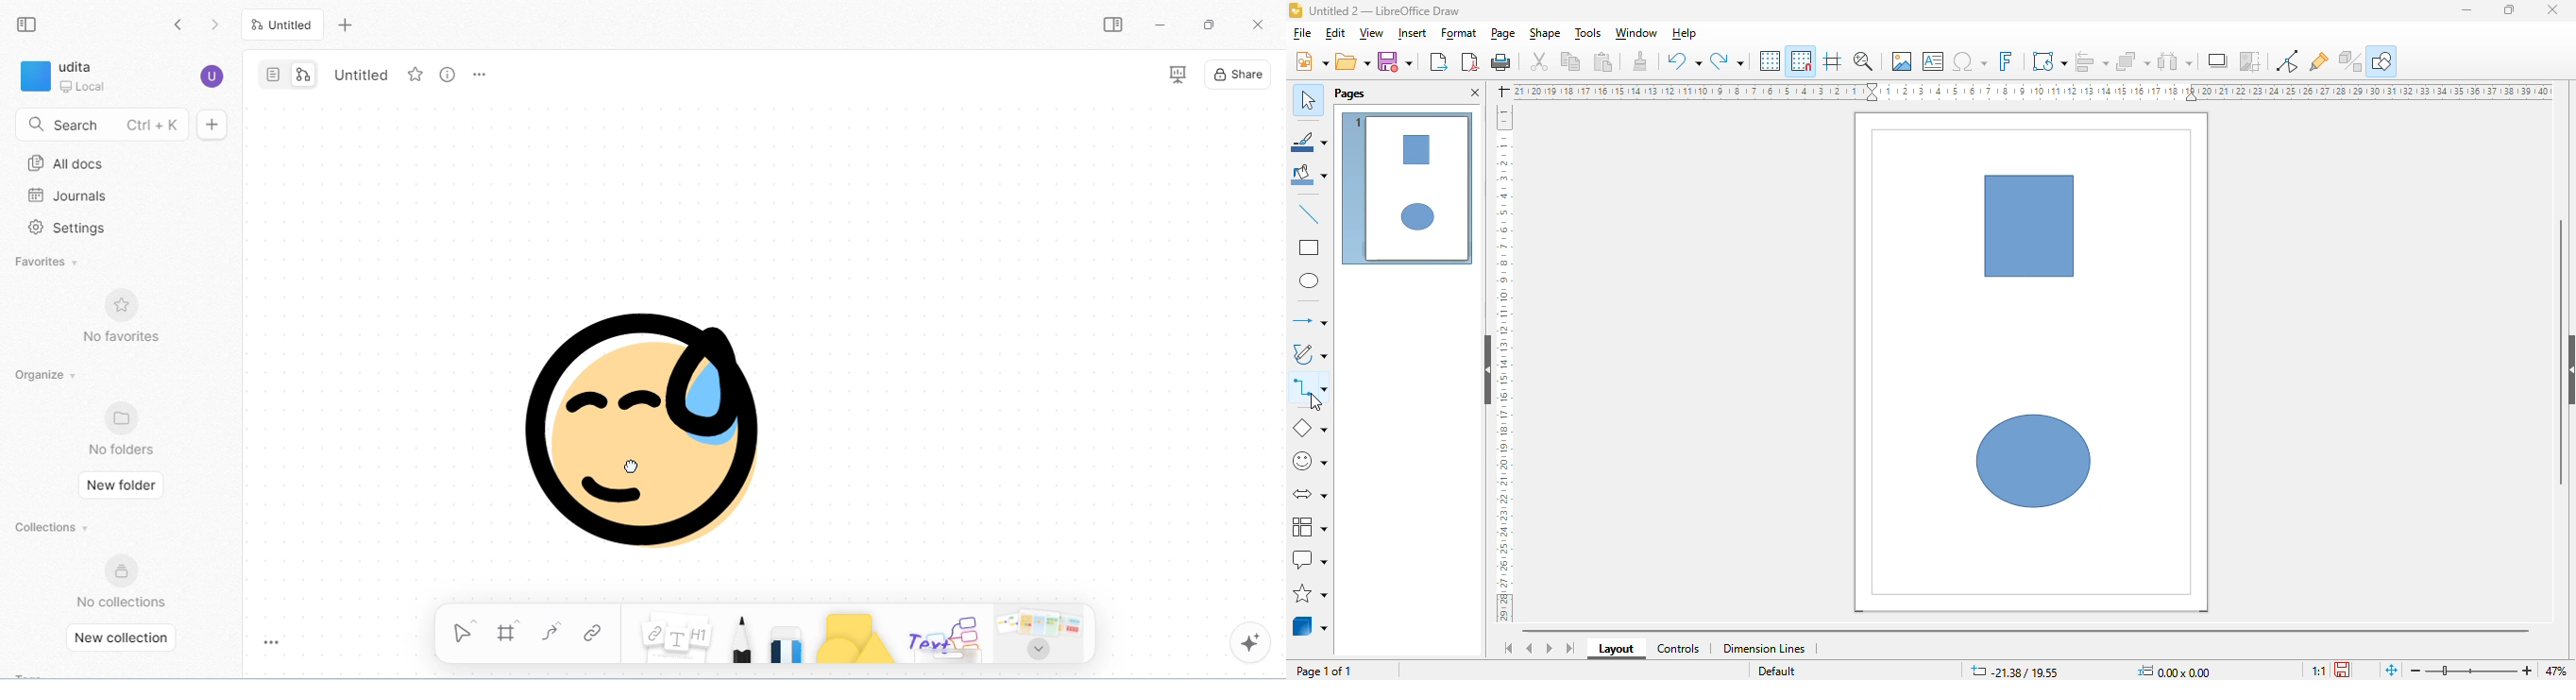  Describe the element at coordinates (1570, 61) in the screenshot. I see `copy` at that location.